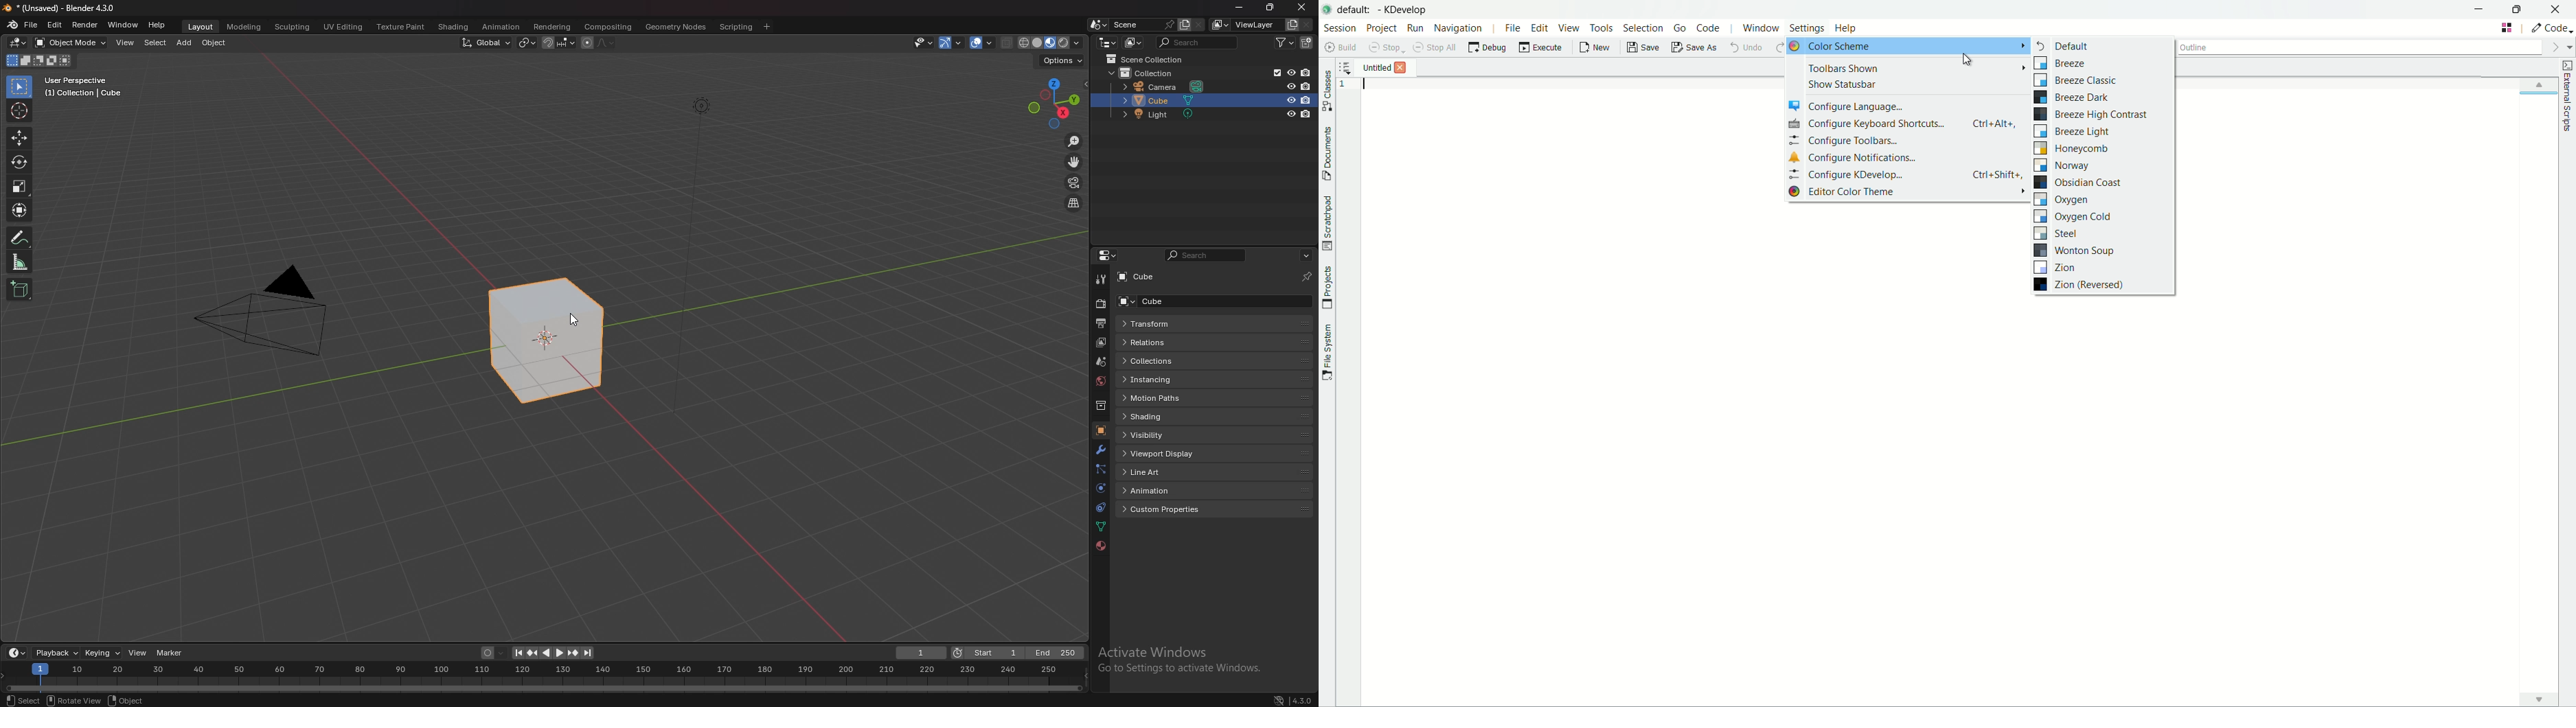 Image resolution: width=2576 pixels, height=728 pixels. I want to click on texture paint, so click(400, 27).